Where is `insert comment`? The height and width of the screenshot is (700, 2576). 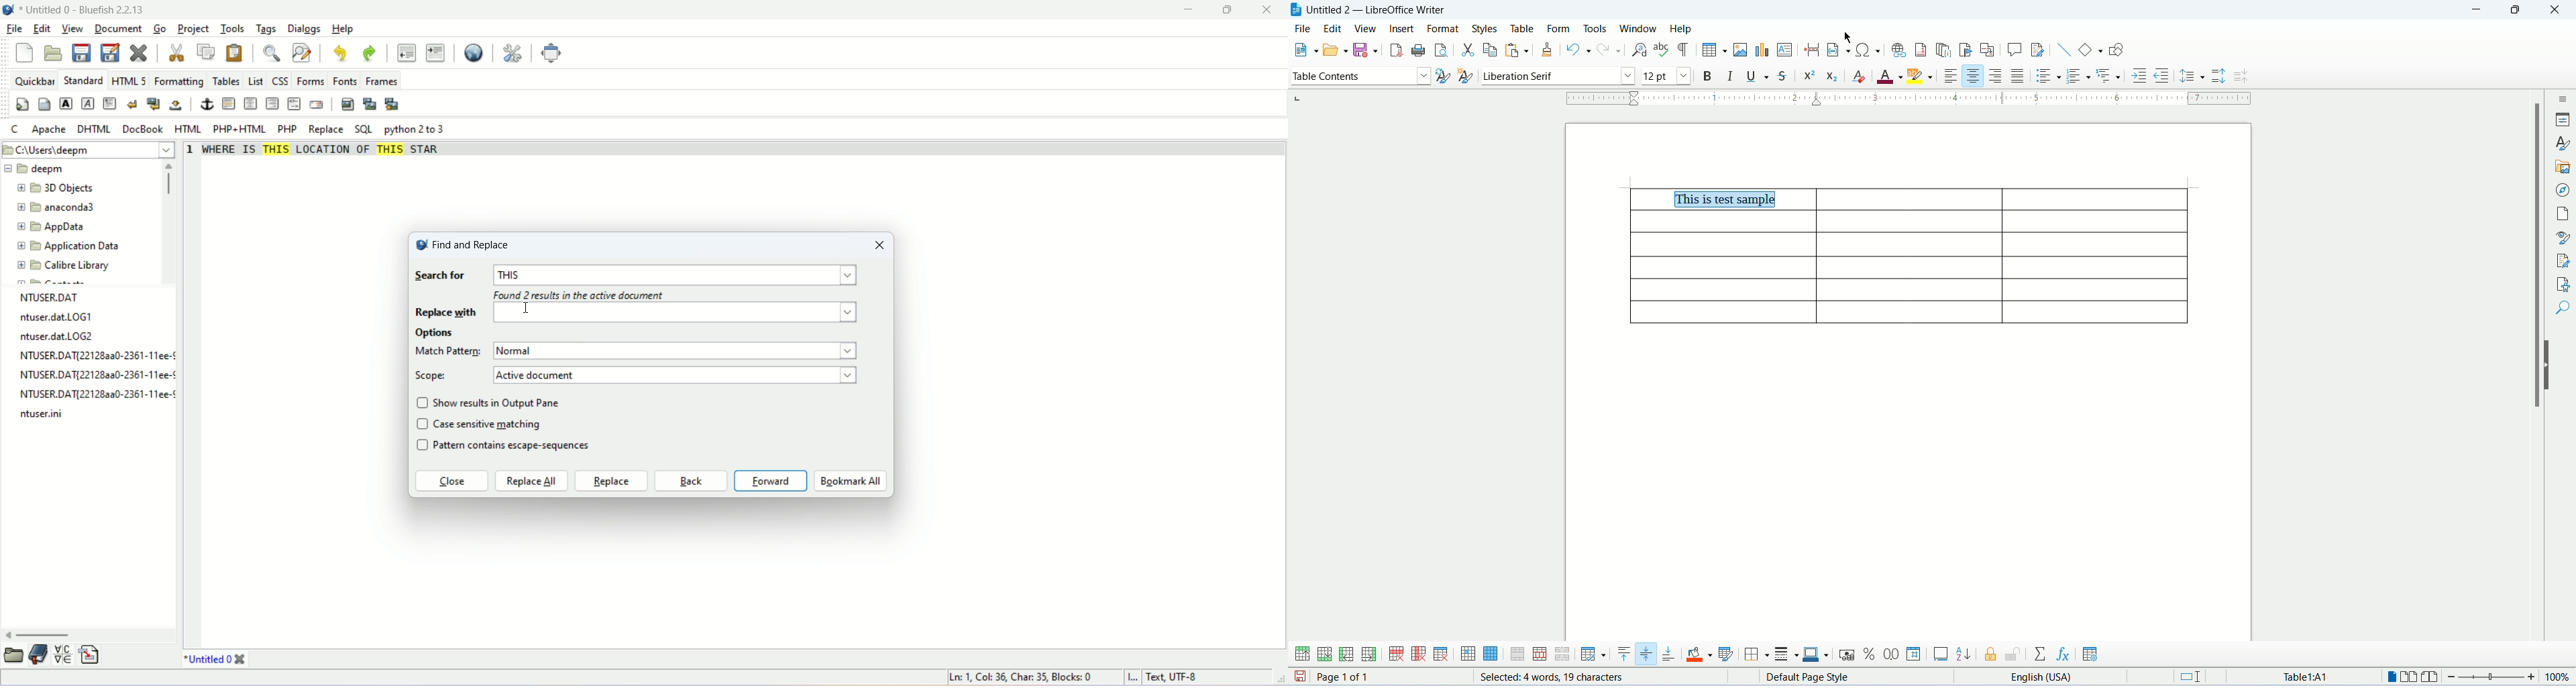
insert comment is located at coordinates (2013, 51).